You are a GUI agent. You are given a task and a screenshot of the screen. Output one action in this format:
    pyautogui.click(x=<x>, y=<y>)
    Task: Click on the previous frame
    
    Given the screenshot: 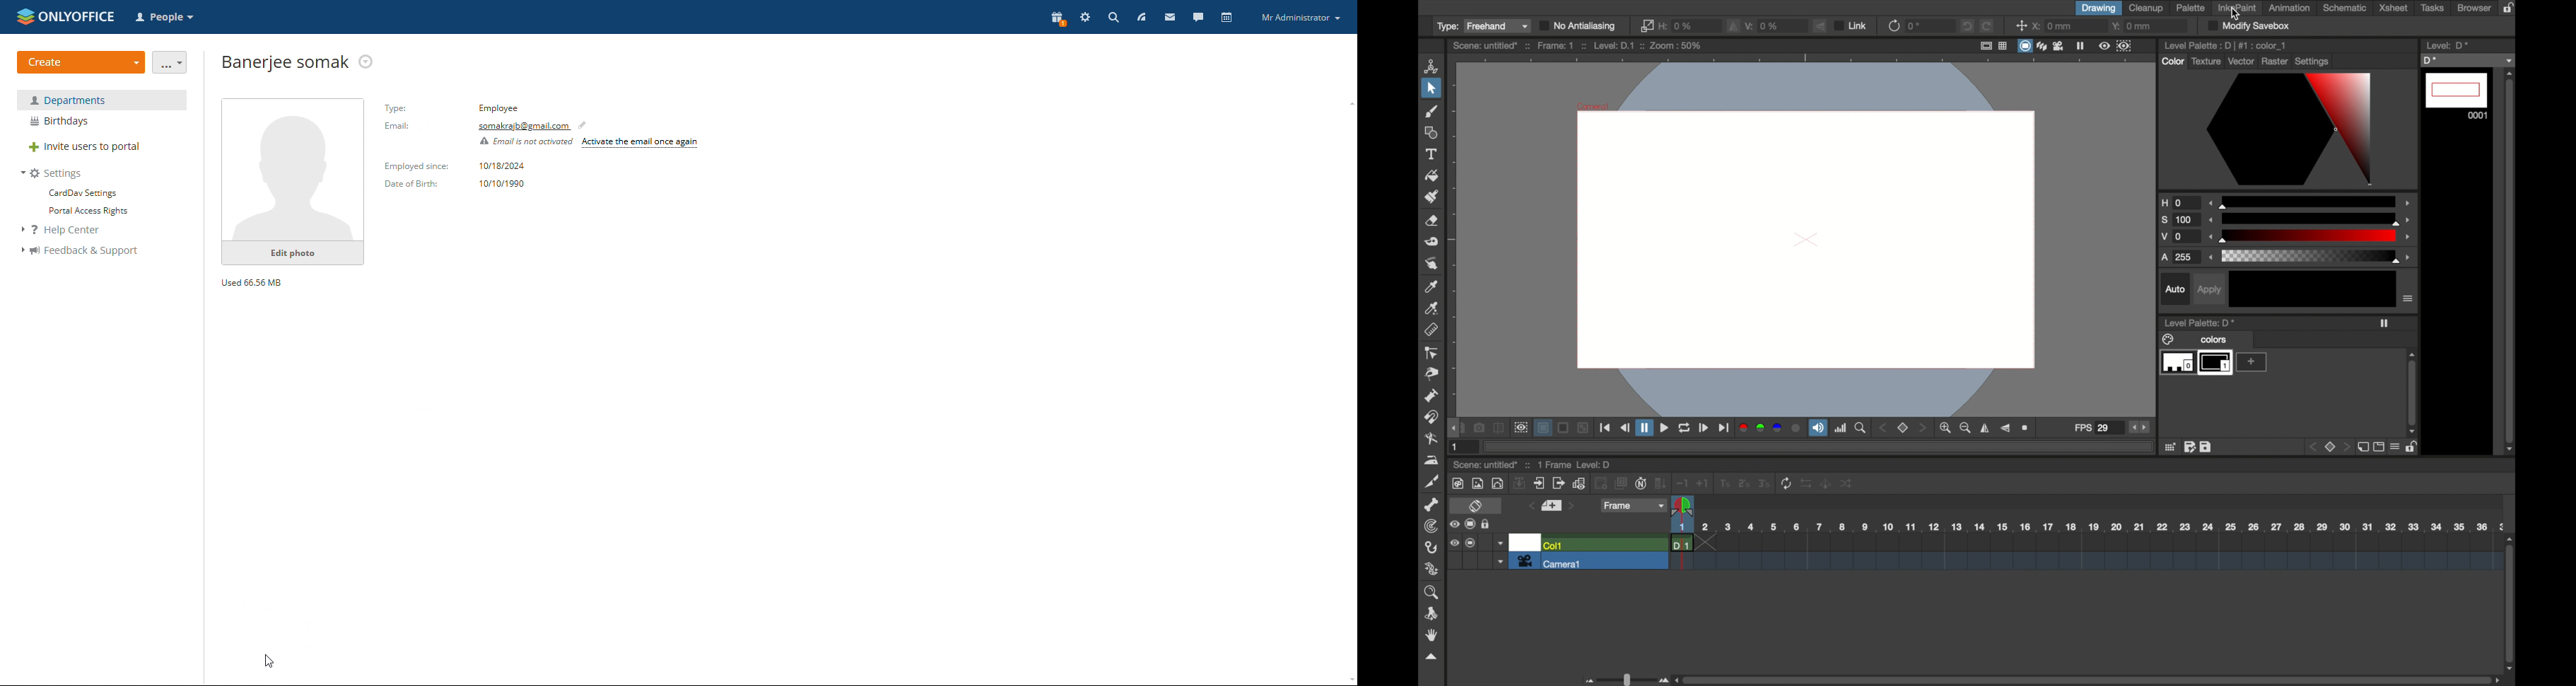 What is the action you would take?
    pyautogui.click(x=1625, y=427)
    